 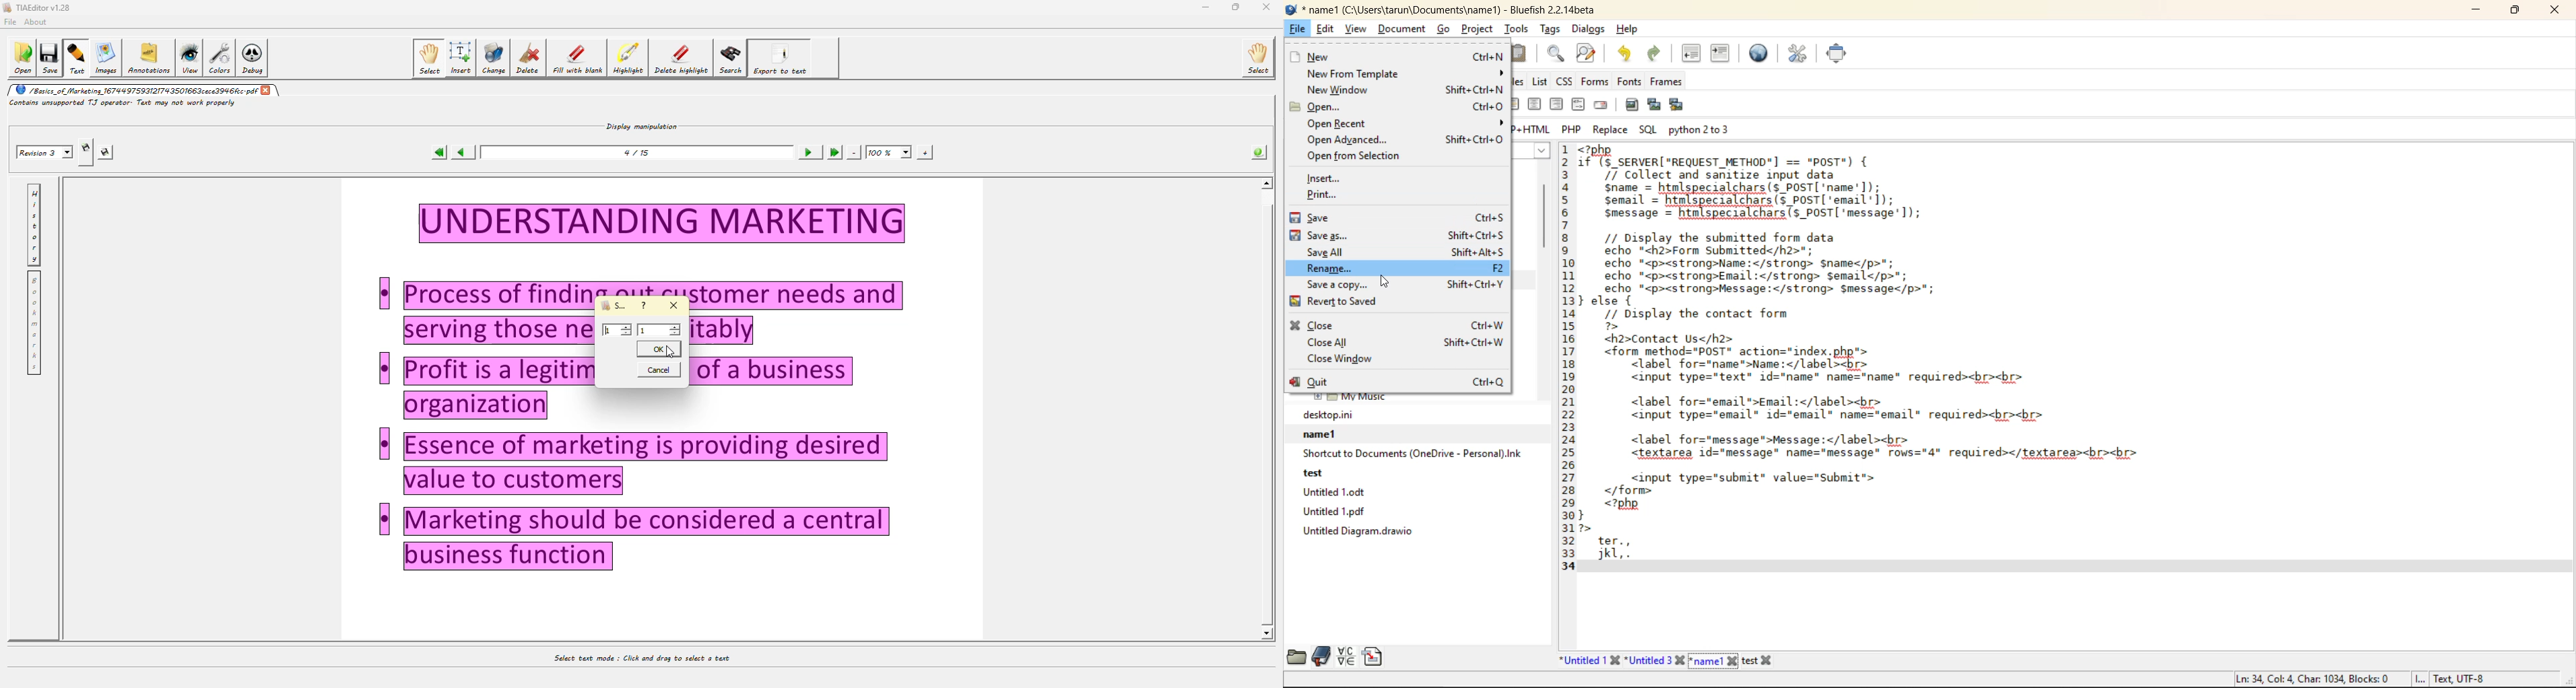 I want to click on line number, so click(x=1567, y=357).